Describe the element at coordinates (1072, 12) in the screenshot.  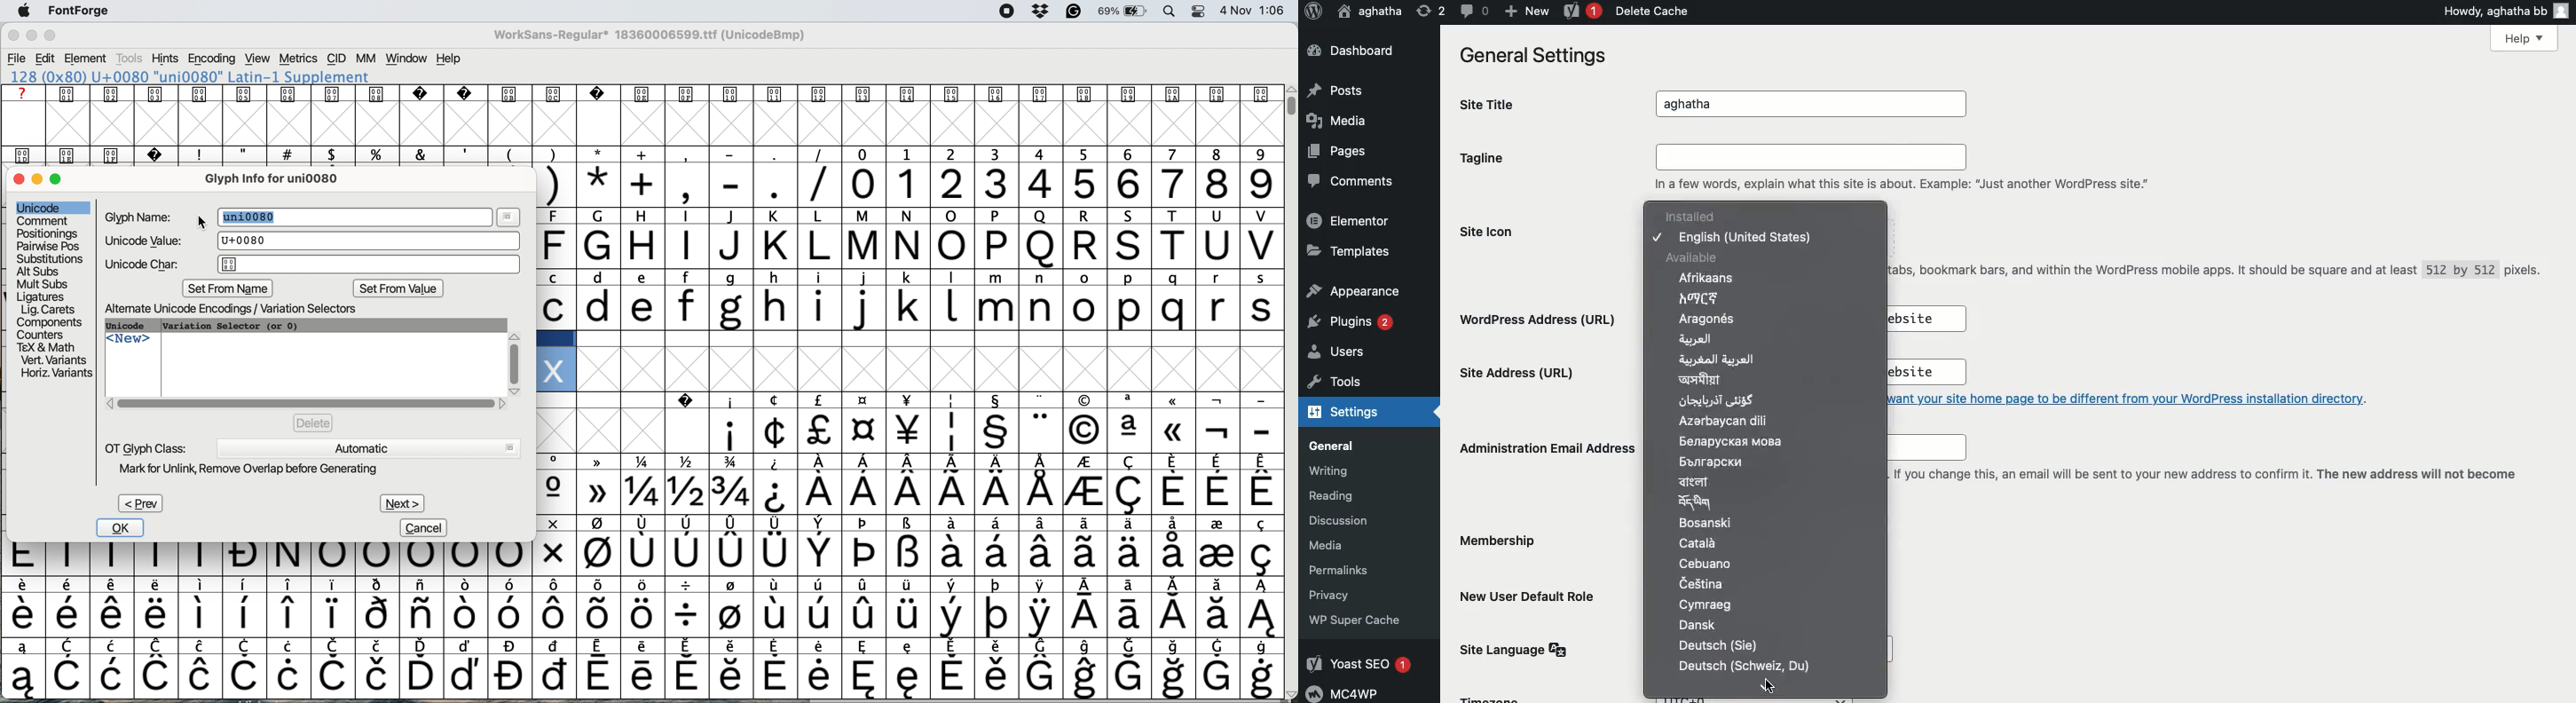
I see `grammarly` at that location.